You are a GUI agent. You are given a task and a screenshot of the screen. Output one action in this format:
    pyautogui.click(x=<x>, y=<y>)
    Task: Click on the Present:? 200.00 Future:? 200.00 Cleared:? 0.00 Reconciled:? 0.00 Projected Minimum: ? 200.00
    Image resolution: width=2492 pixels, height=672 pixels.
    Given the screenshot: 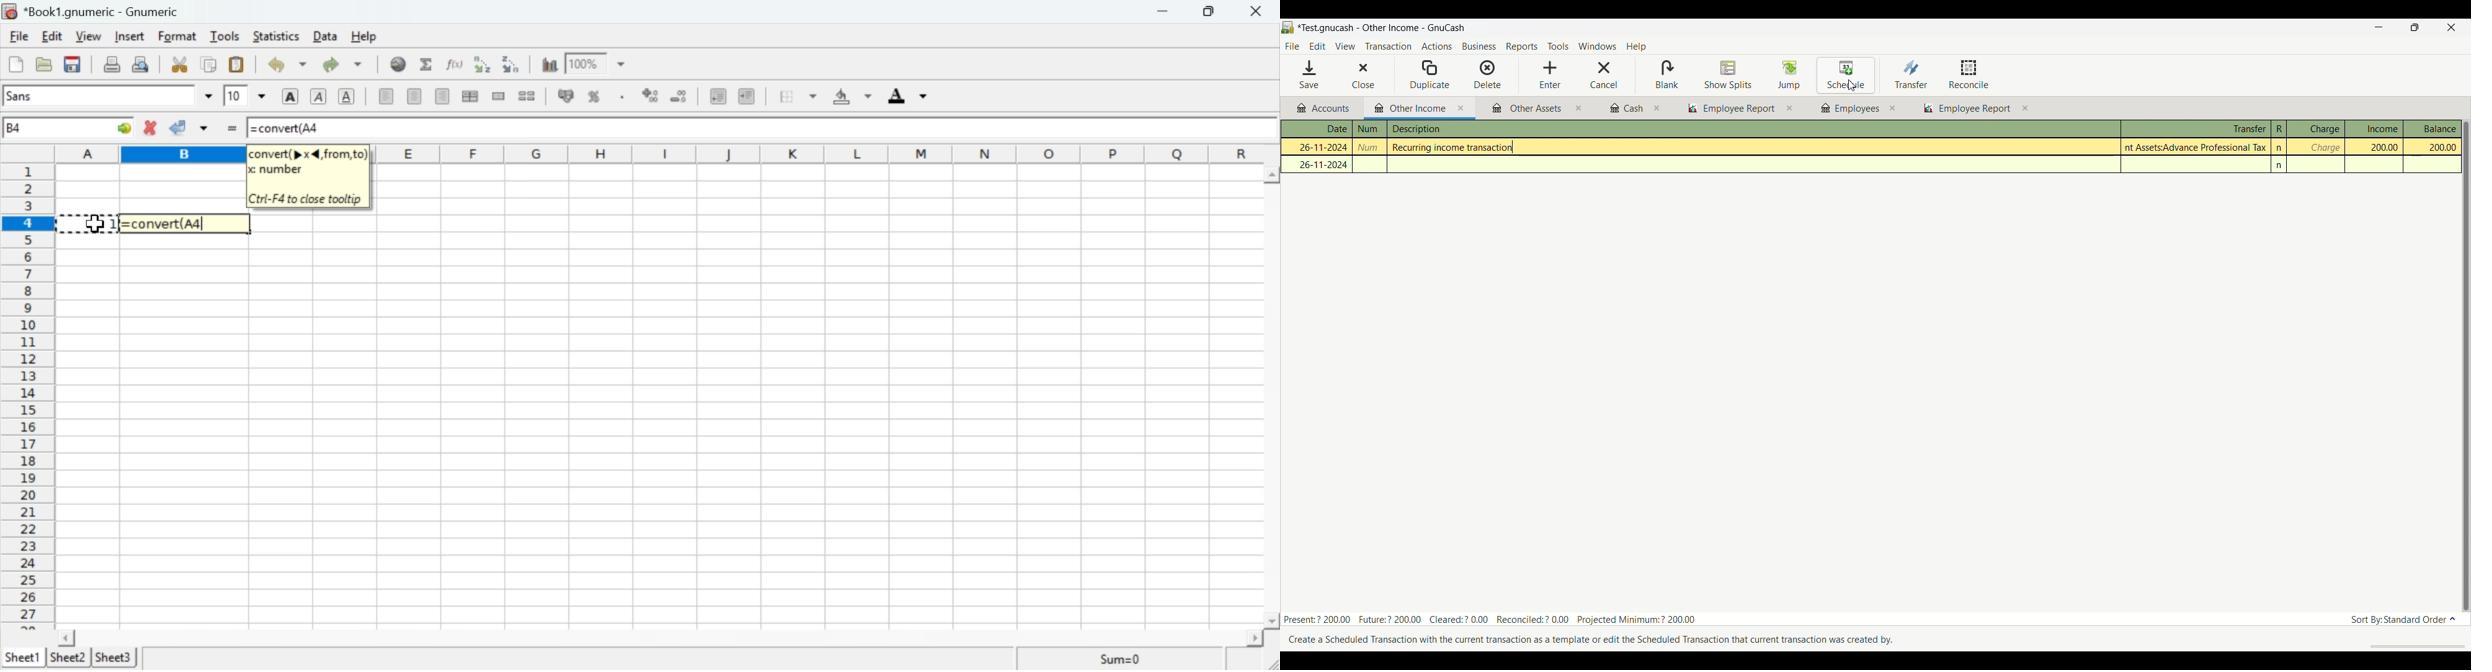 What is the action you would take?
    pyautogui.click(x=1491, y=617)
    